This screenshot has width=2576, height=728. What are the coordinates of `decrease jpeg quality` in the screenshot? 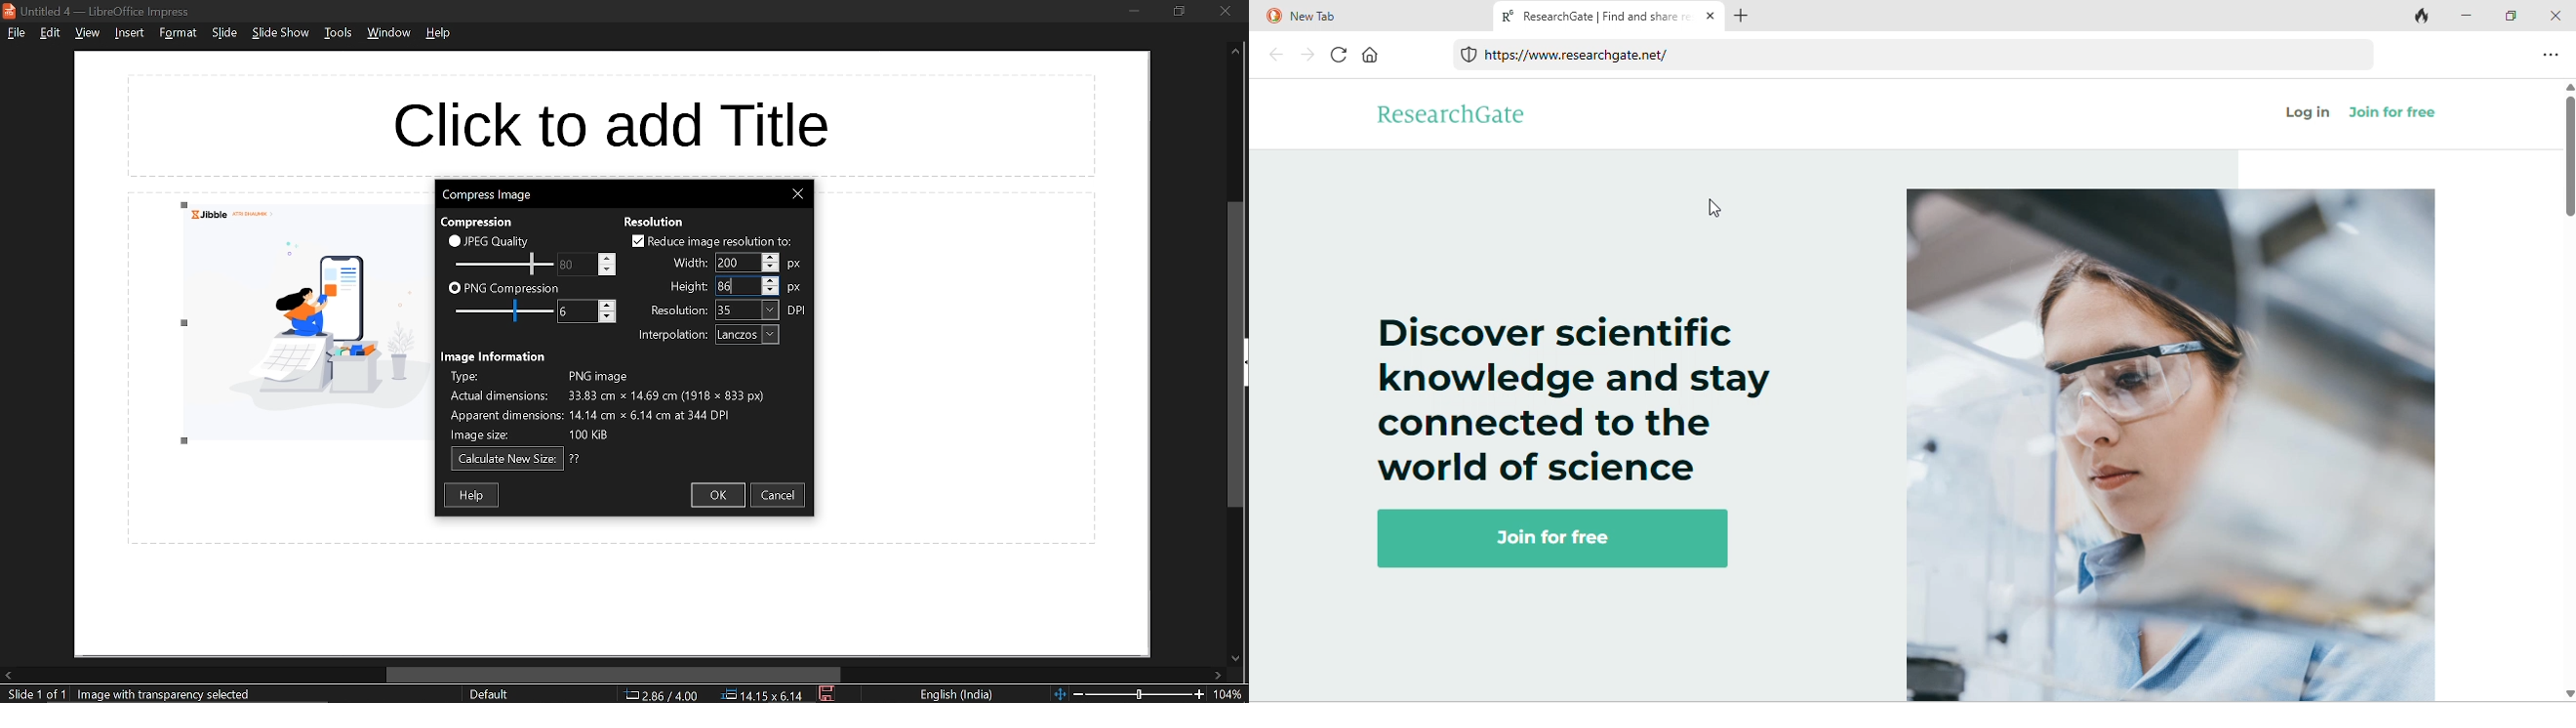 It's located at (606, 269).